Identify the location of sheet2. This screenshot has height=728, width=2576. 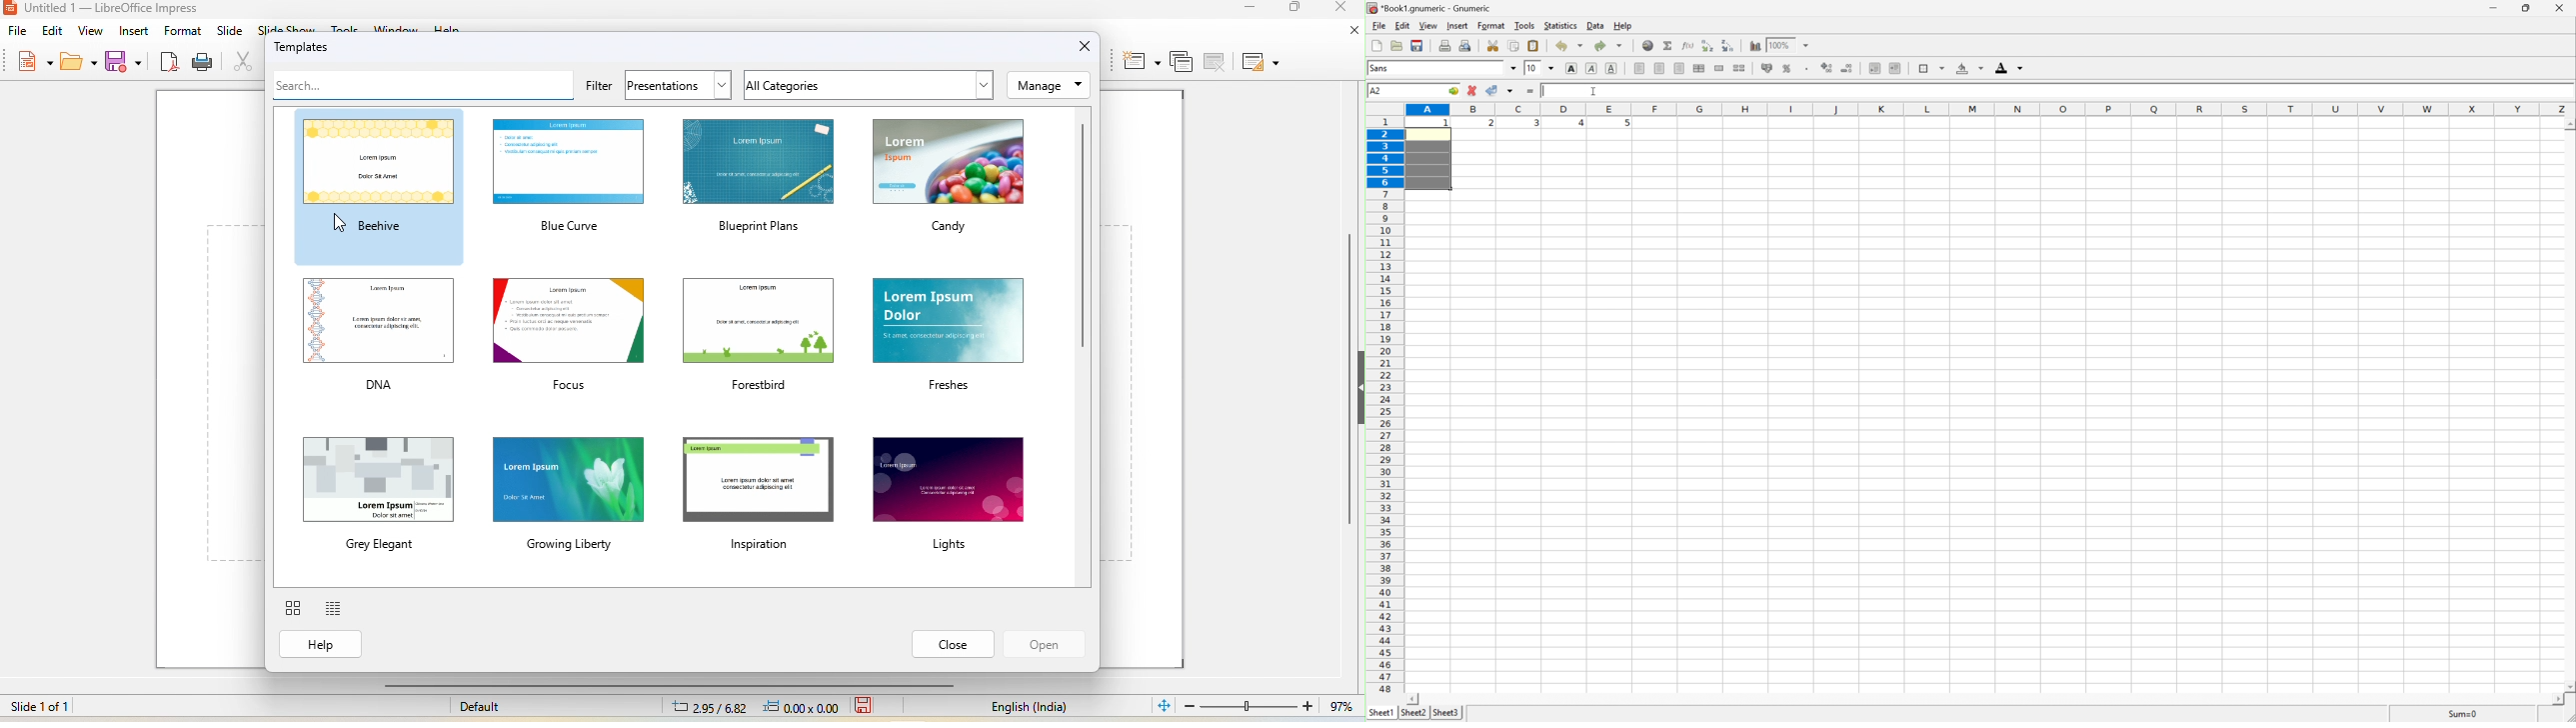
(1414, 715).